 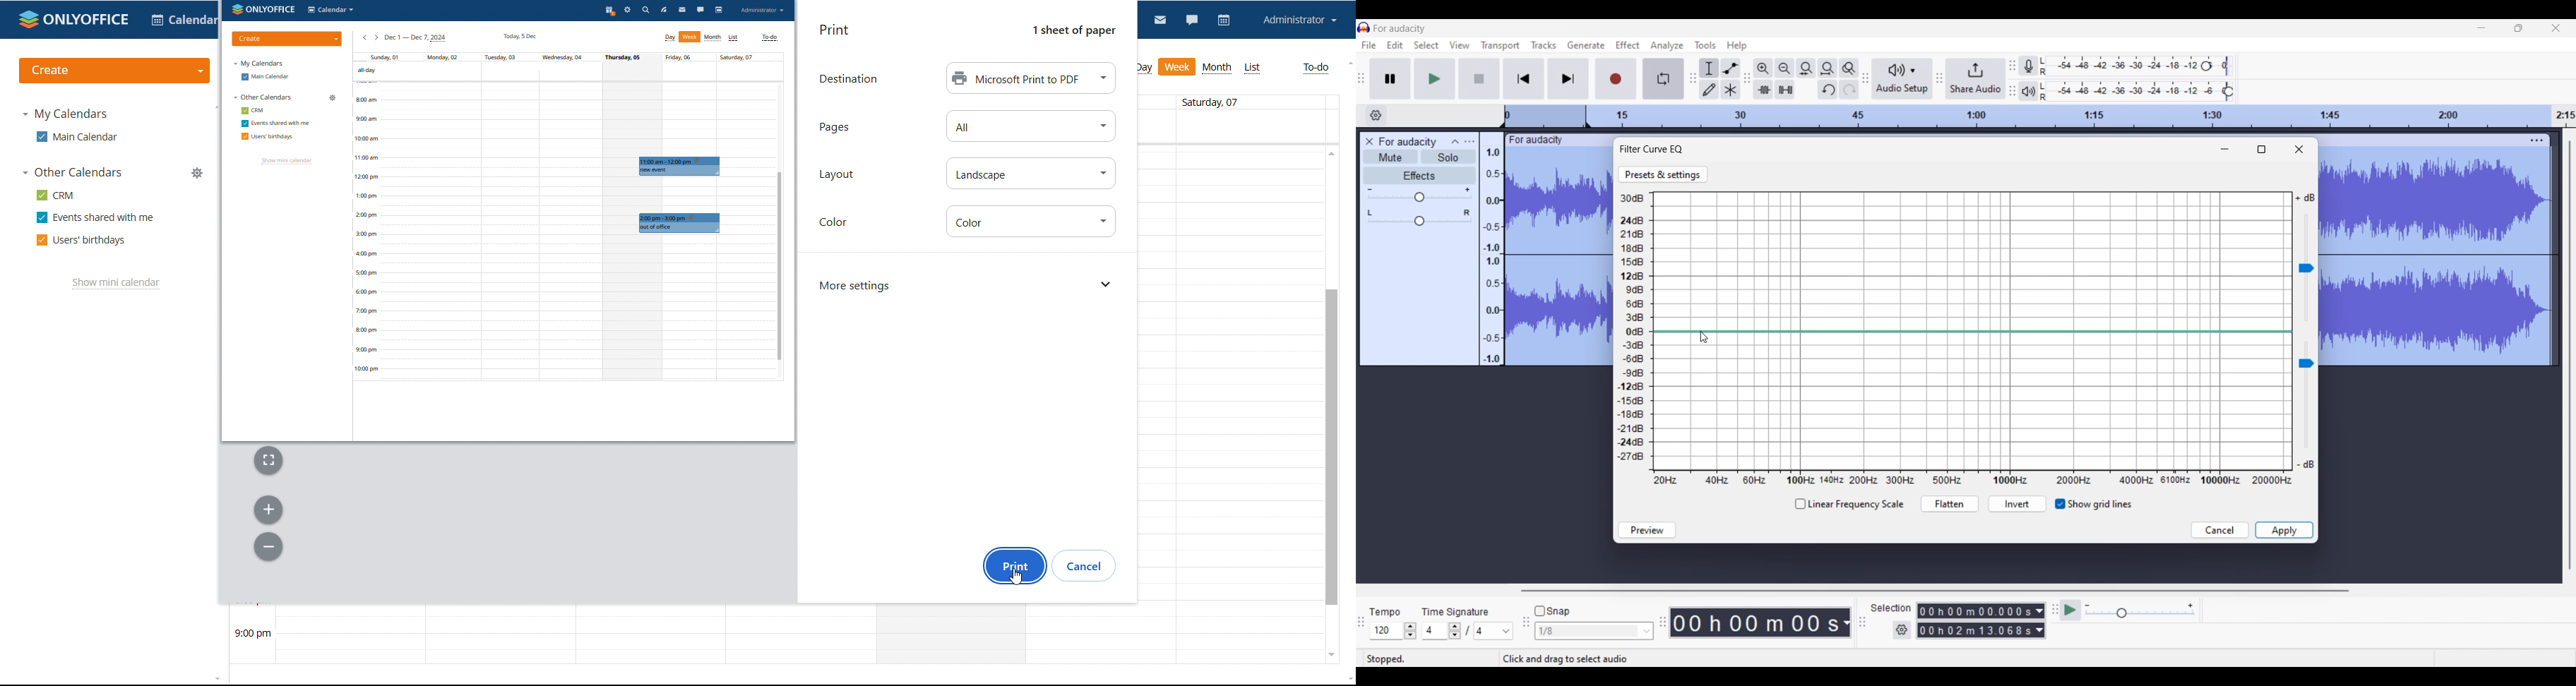 What do you see at coordinates (2225, 149) in the screenshot?
I see `Minimize` at bounding box center [2225, 149].